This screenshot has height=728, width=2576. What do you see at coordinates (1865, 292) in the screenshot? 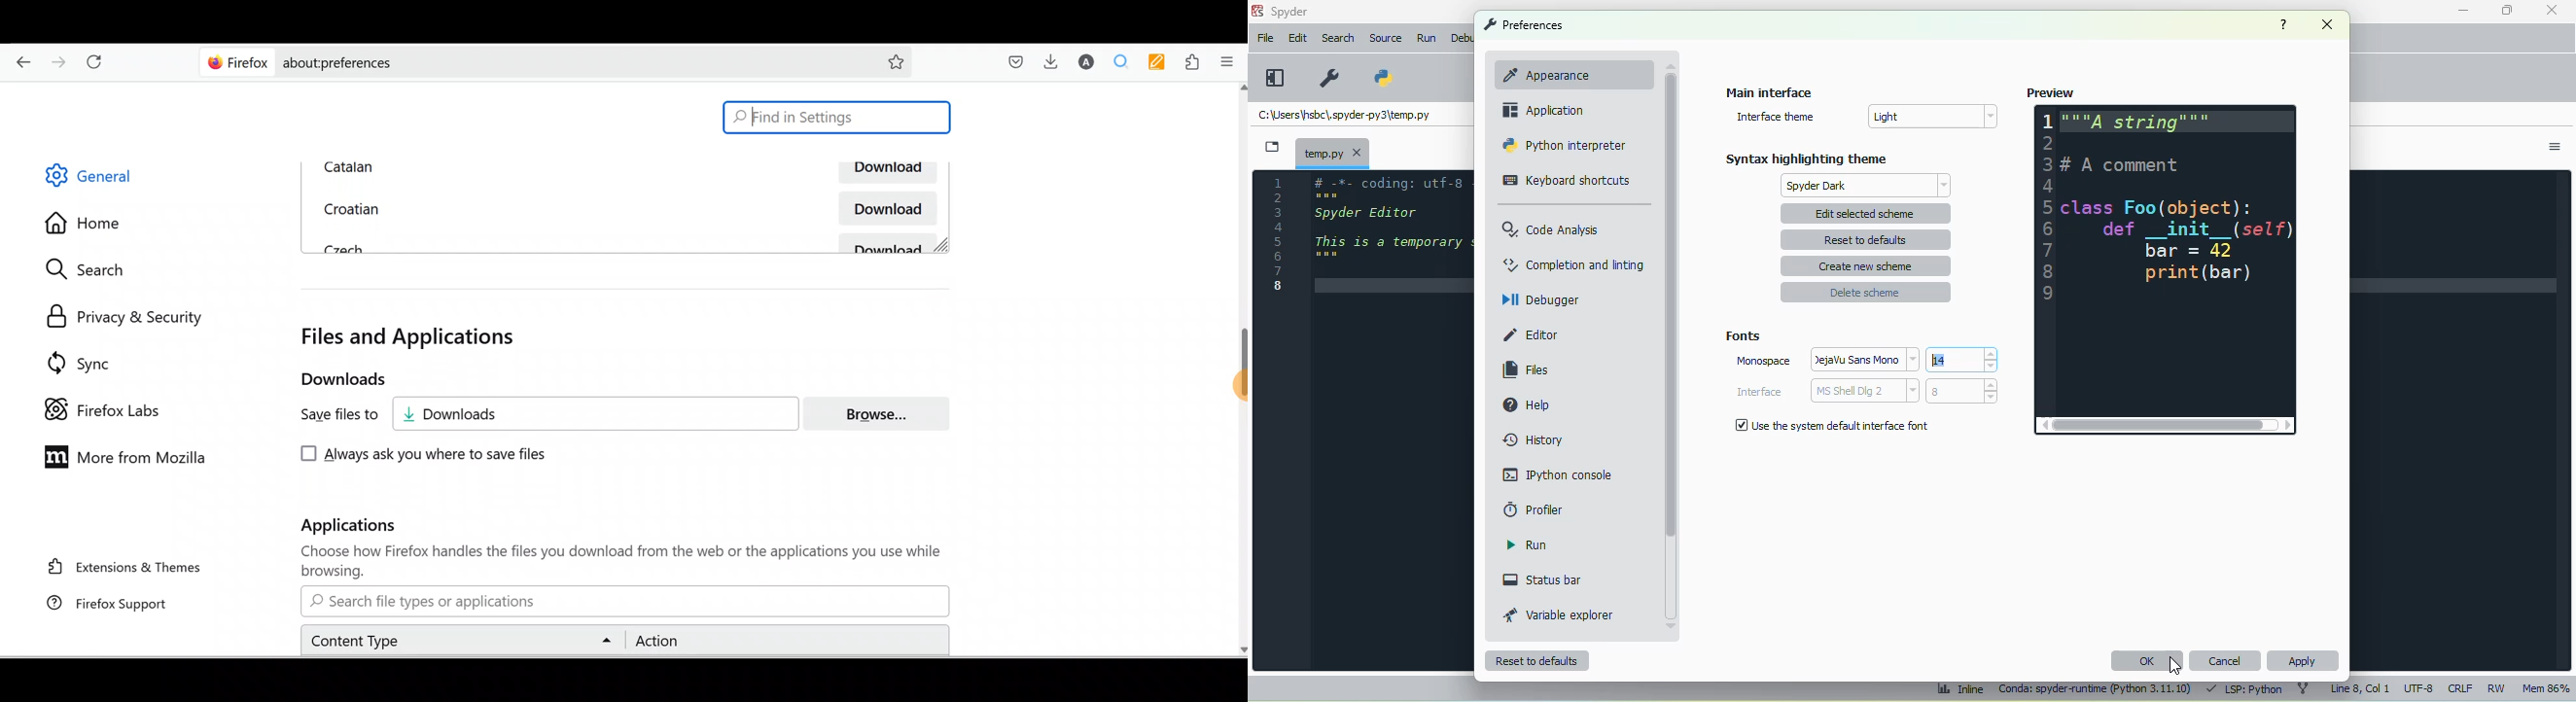
I see `delete scheme` at bounding box center [1865, 292].